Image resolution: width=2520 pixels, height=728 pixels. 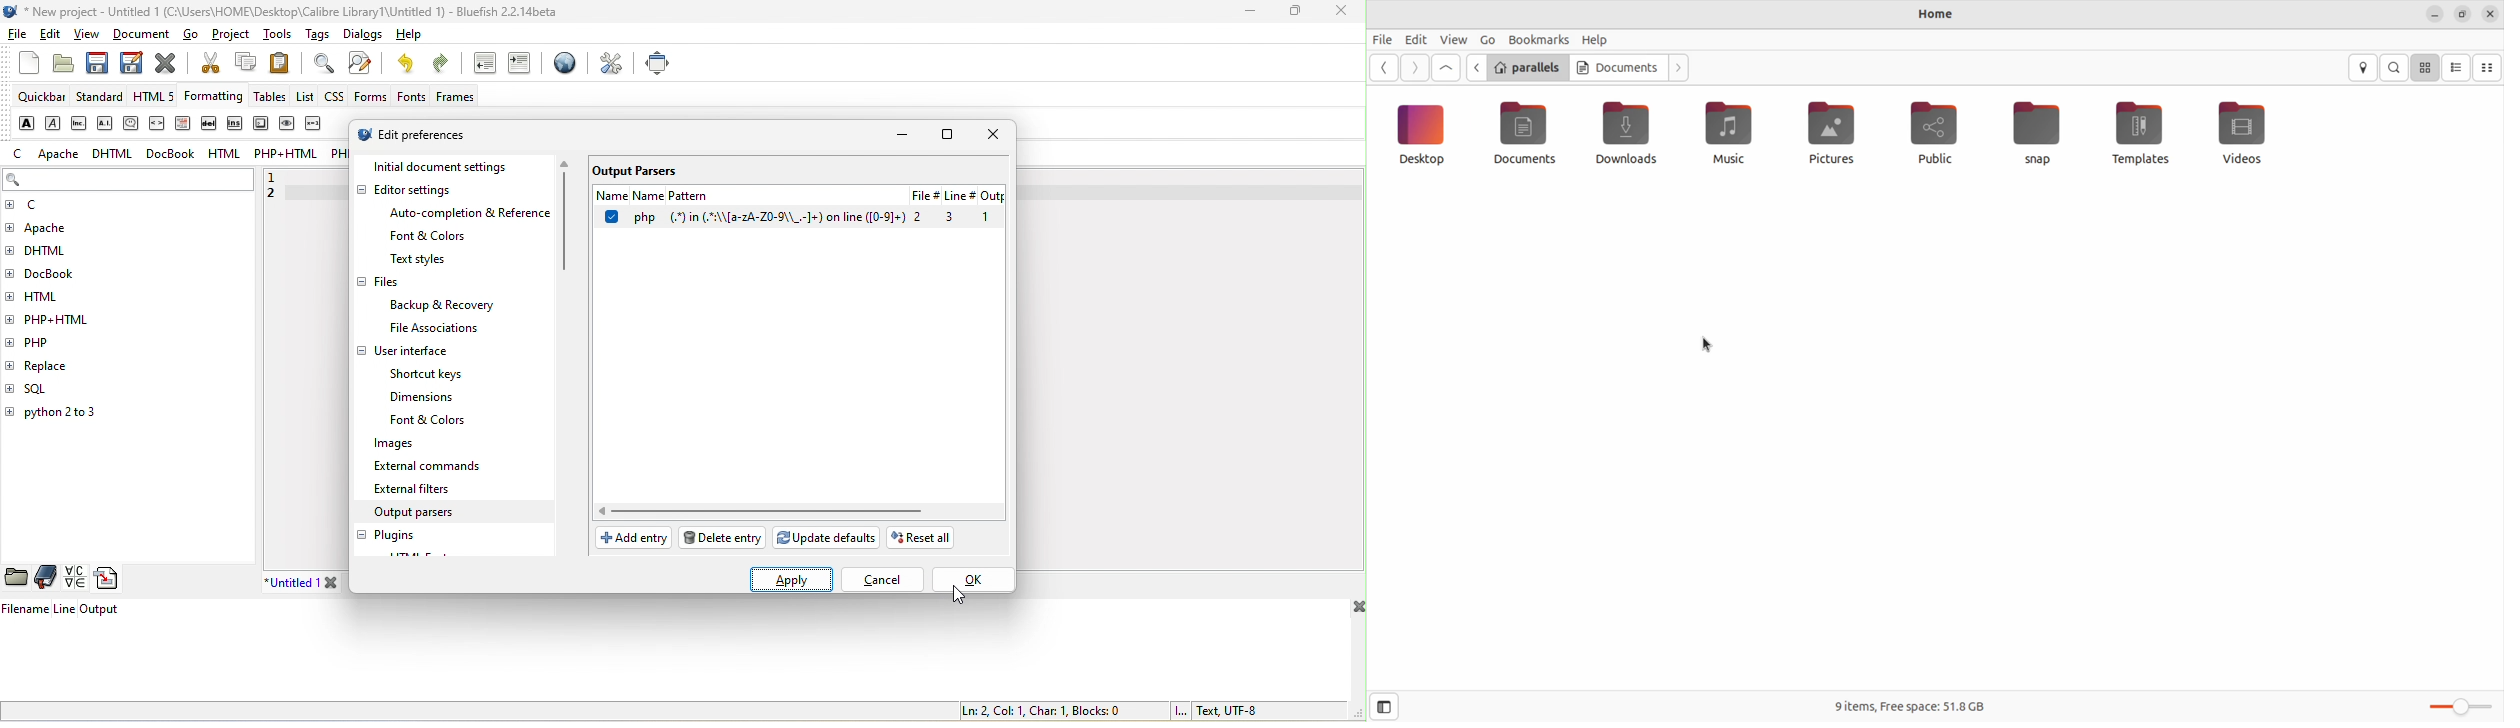 I want to click on back, so click(x=1384, y=68).